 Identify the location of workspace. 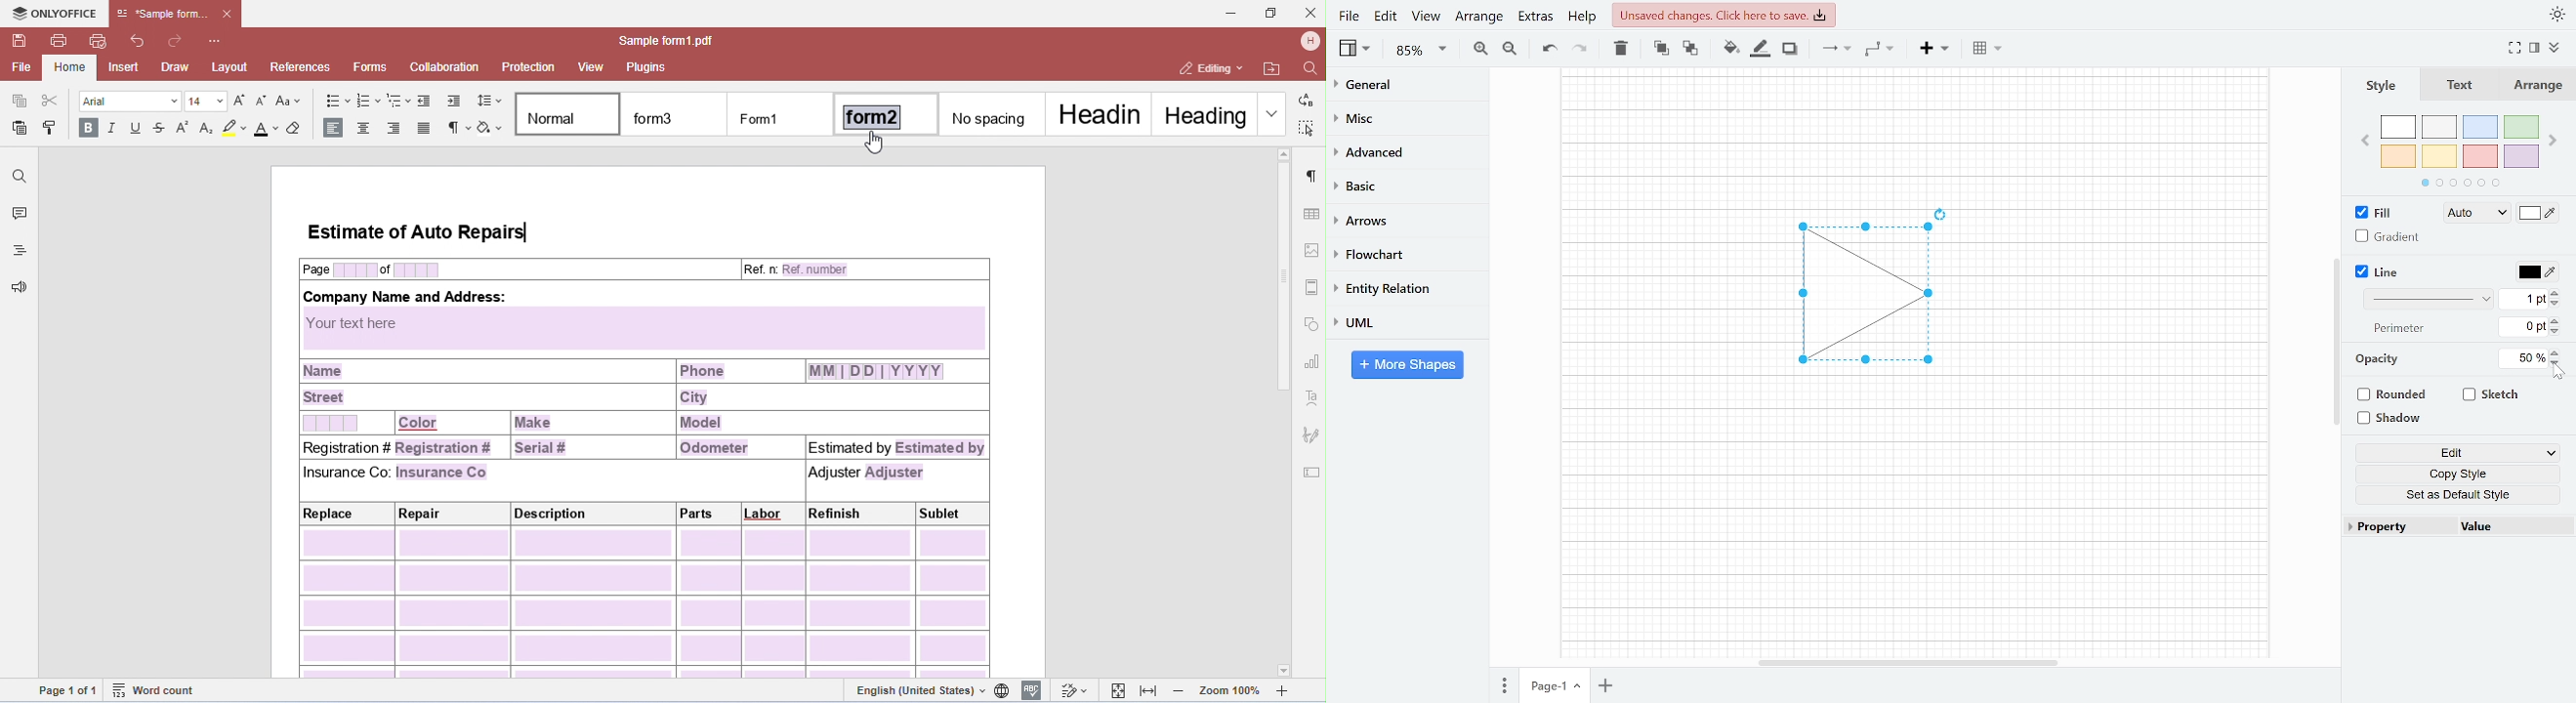
(1913, 522).